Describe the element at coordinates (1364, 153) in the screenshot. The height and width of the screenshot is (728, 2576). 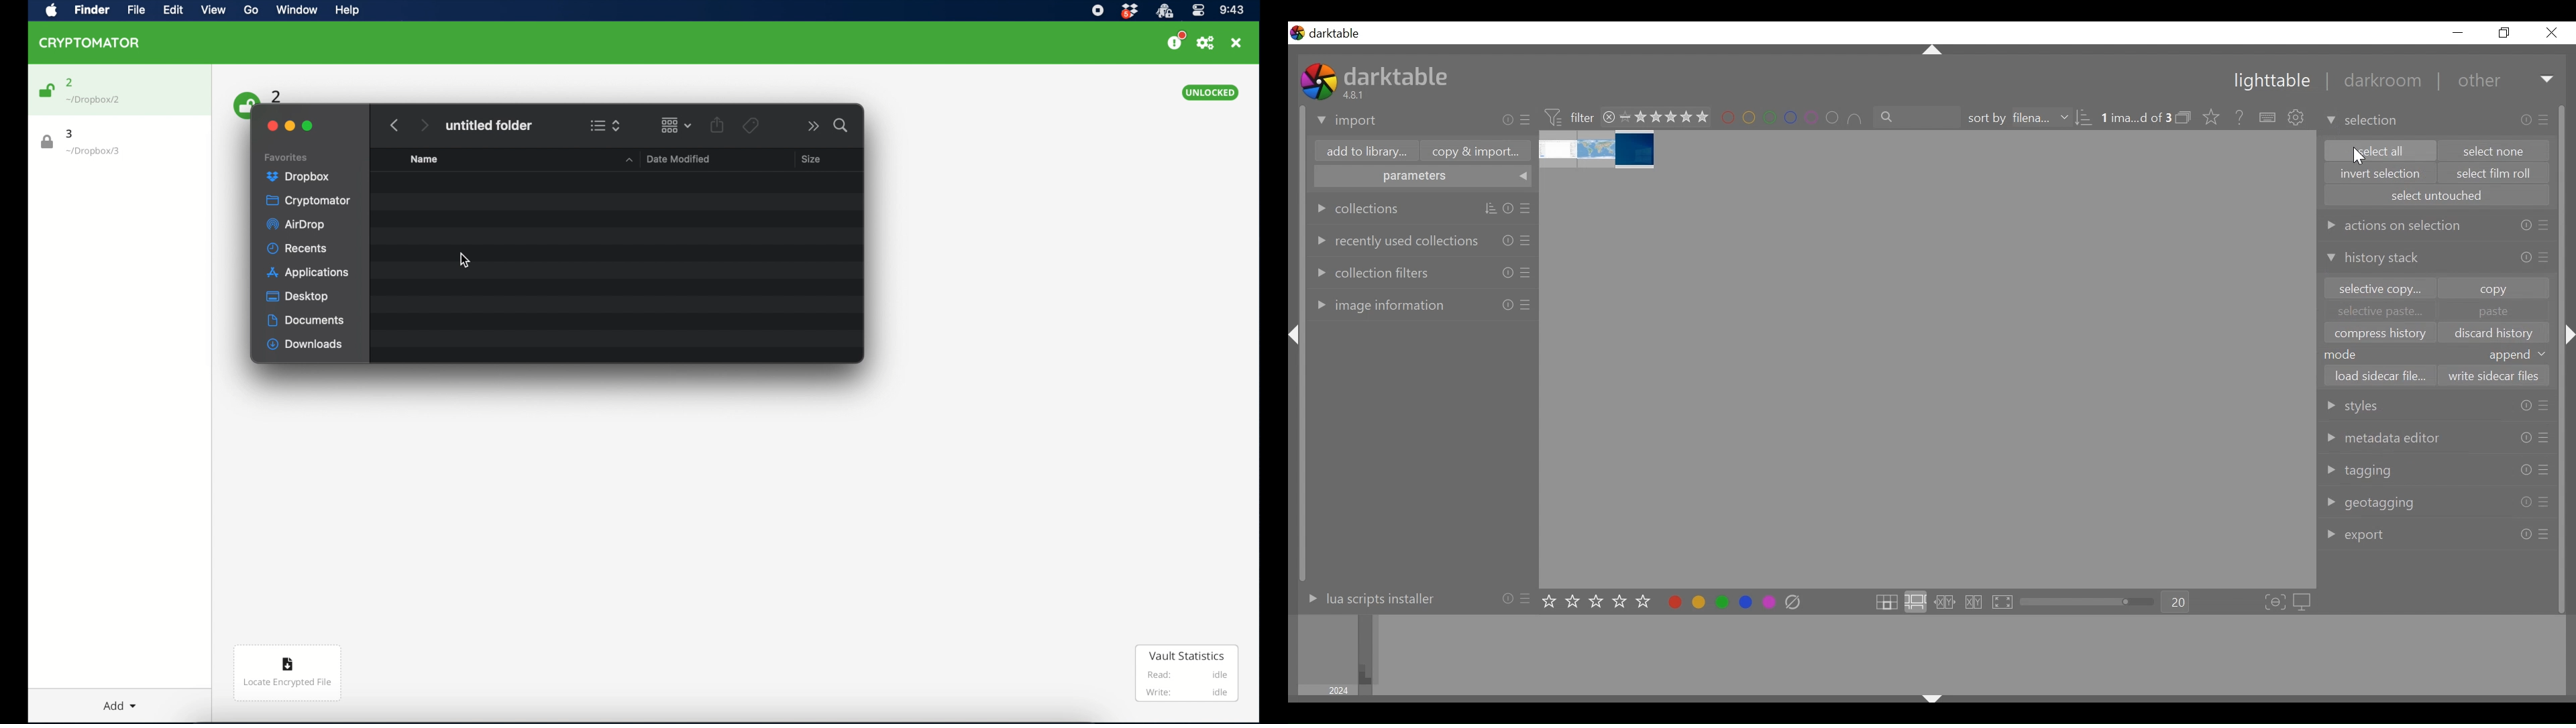
I see `add to library` at that location.